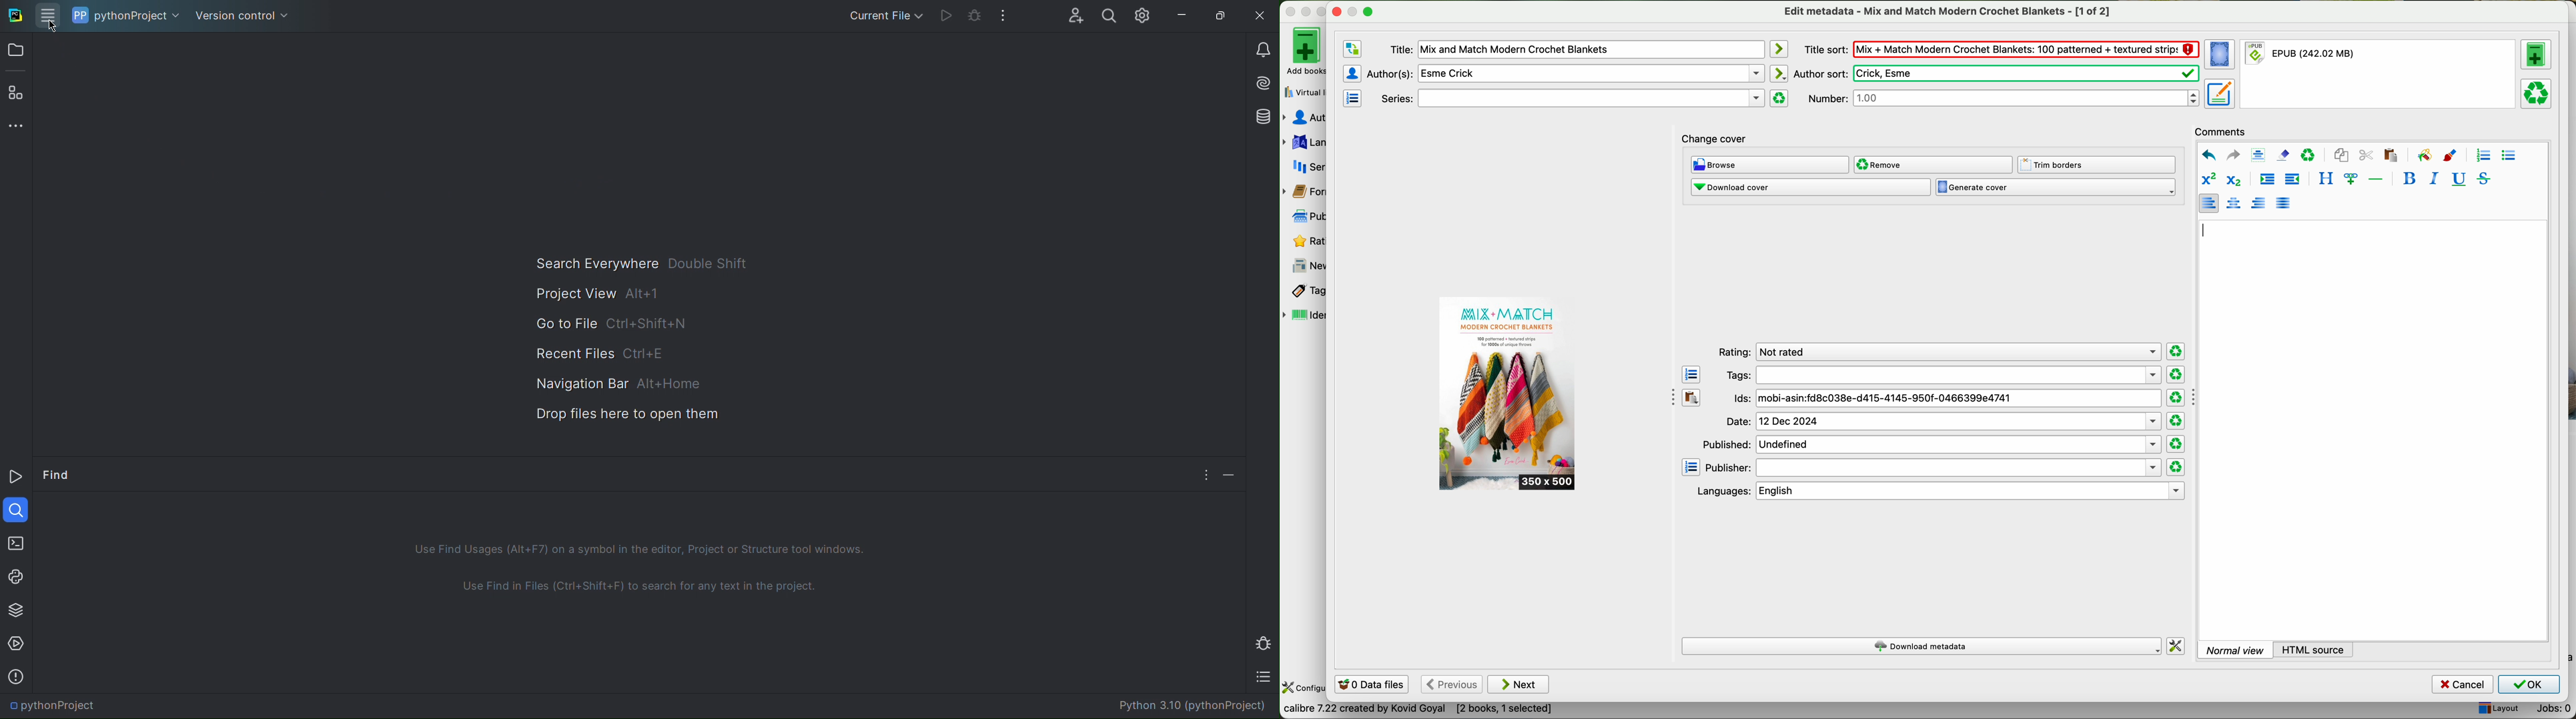 The image size is (2576, 728). What do you see at coordinates (1715, 140) in the screenshot?
I see `change cover` at bounding box center [1715, 140].